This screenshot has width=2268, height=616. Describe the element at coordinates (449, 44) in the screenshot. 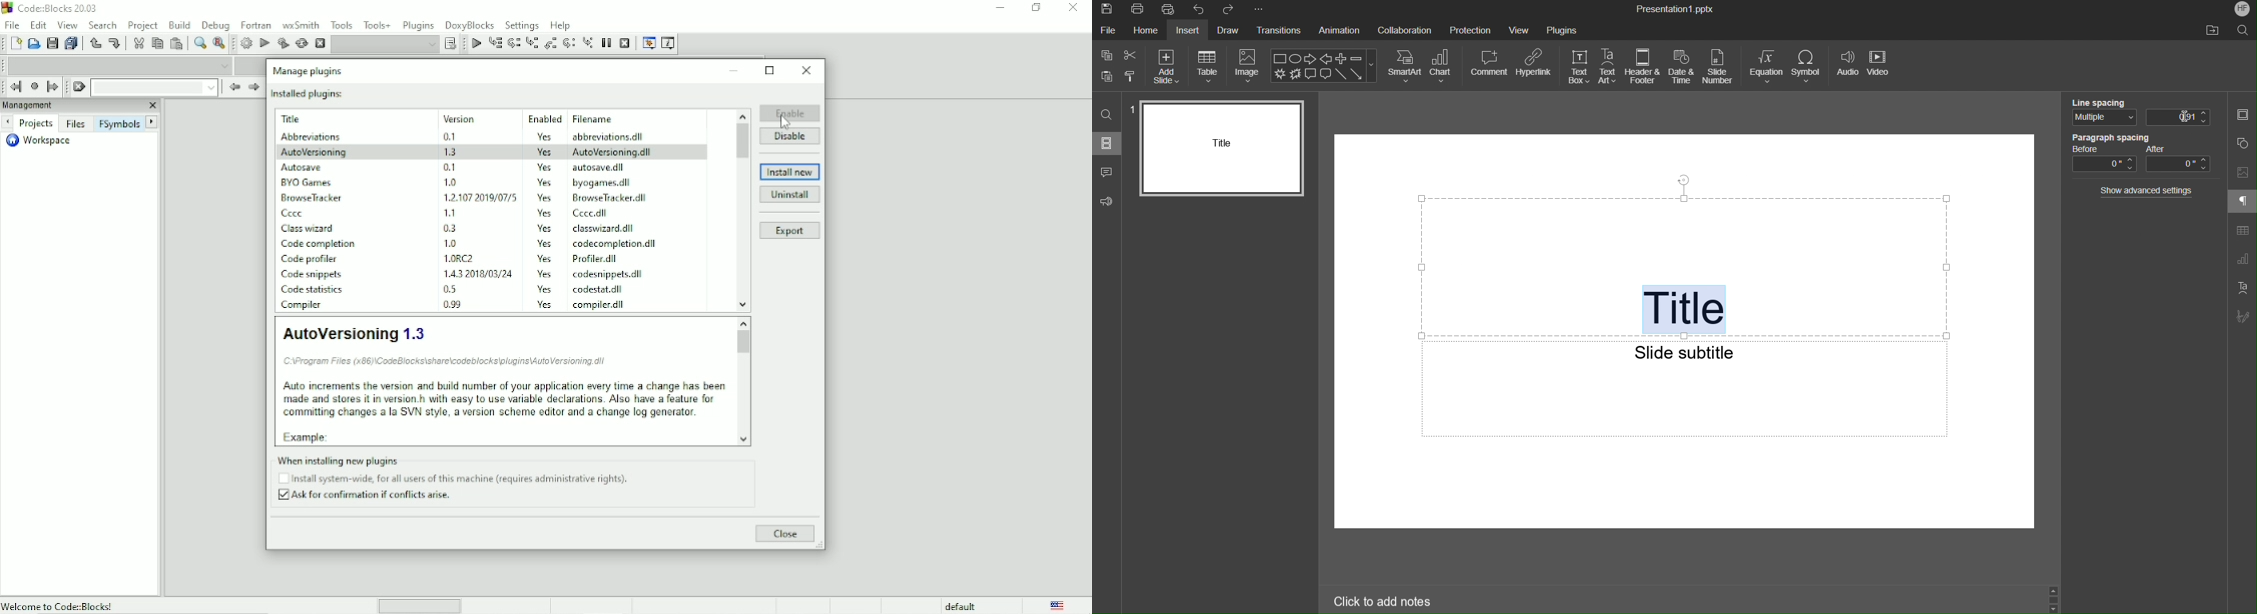

I see `Show the select target dialog` at that location.